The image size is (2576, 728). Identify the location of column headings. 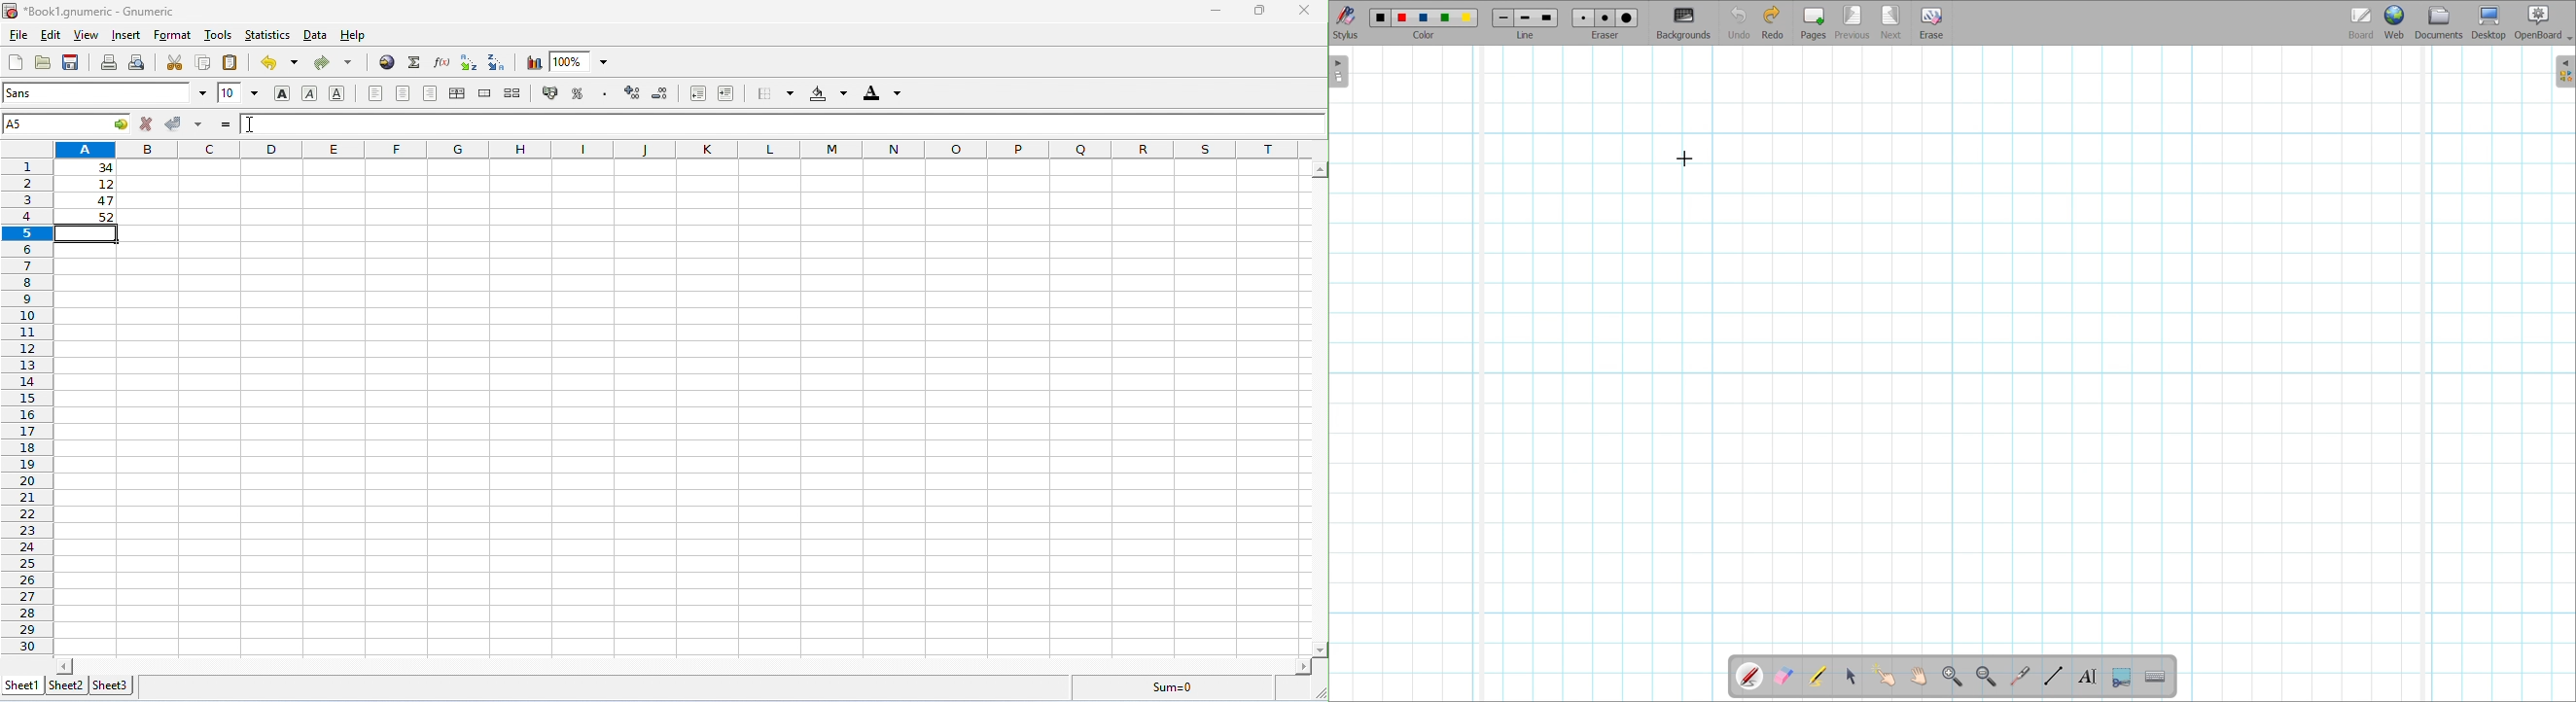
(684, 149).